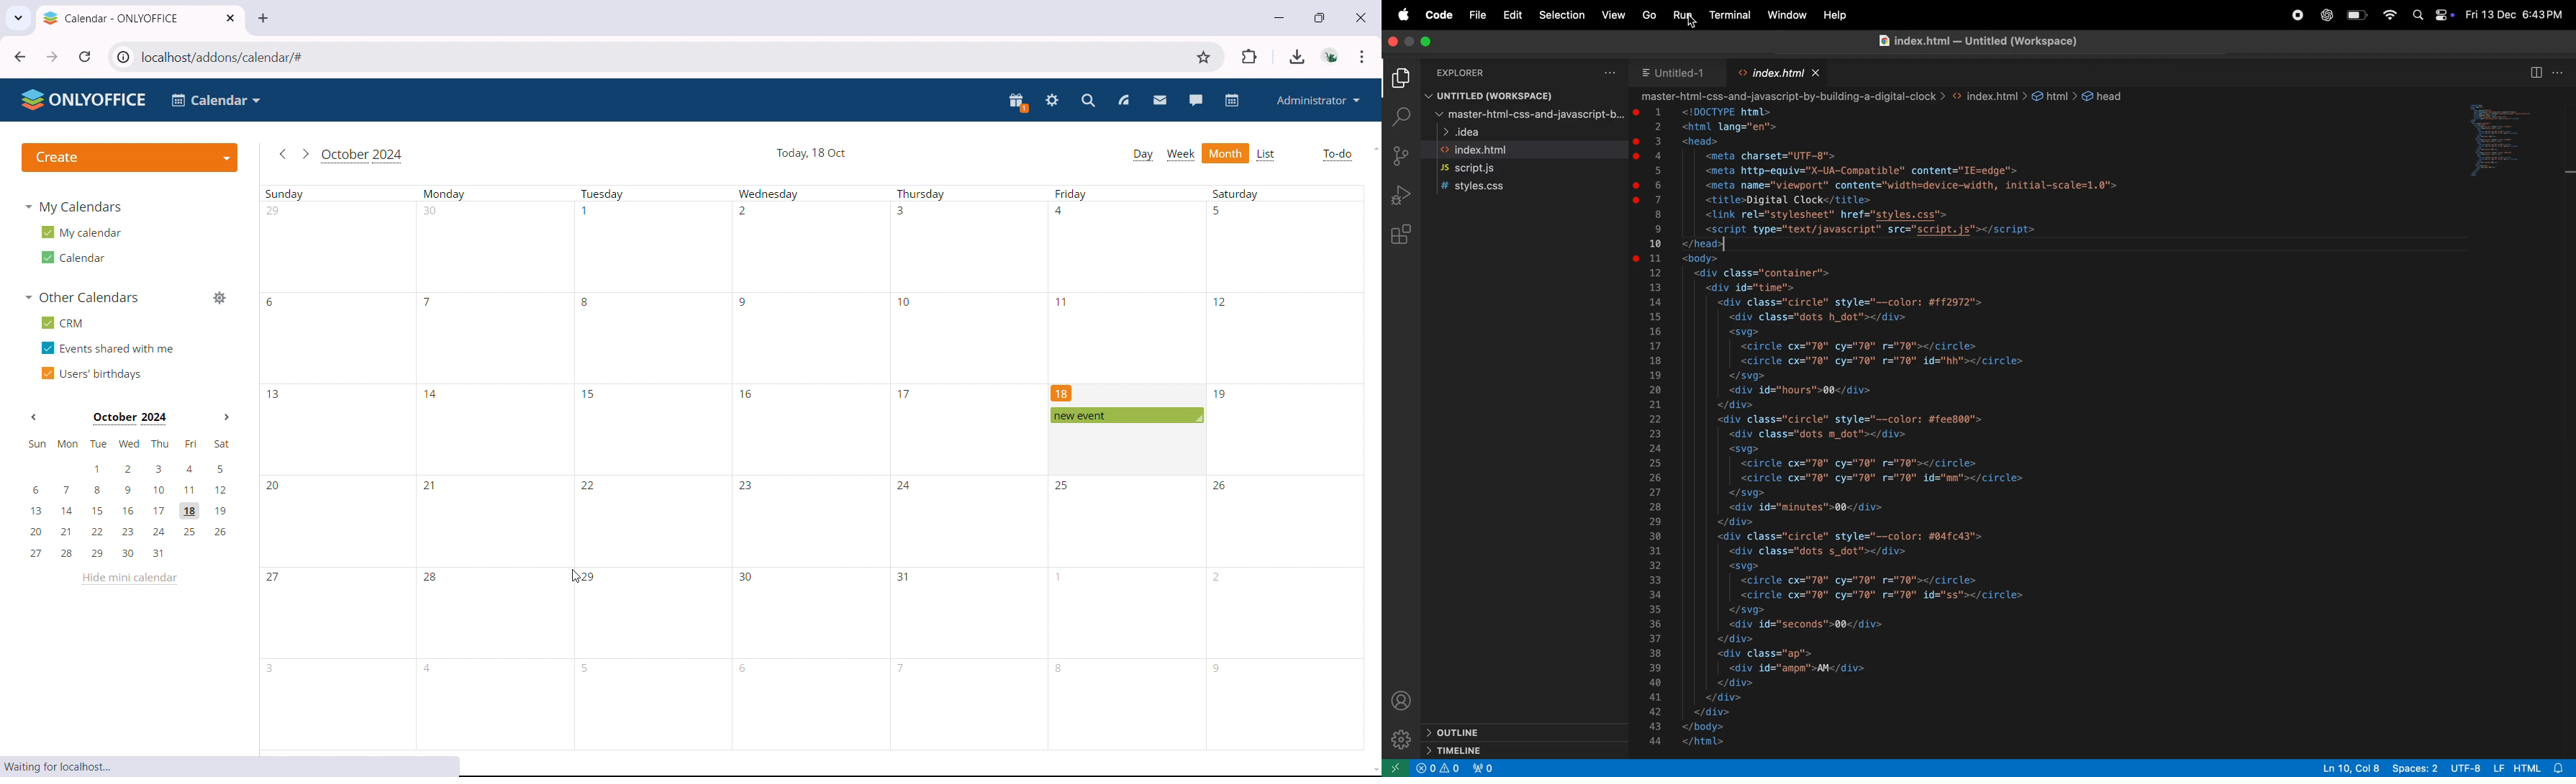 The image size is (2576, 784). I want to click on month, so click(1226, 153).